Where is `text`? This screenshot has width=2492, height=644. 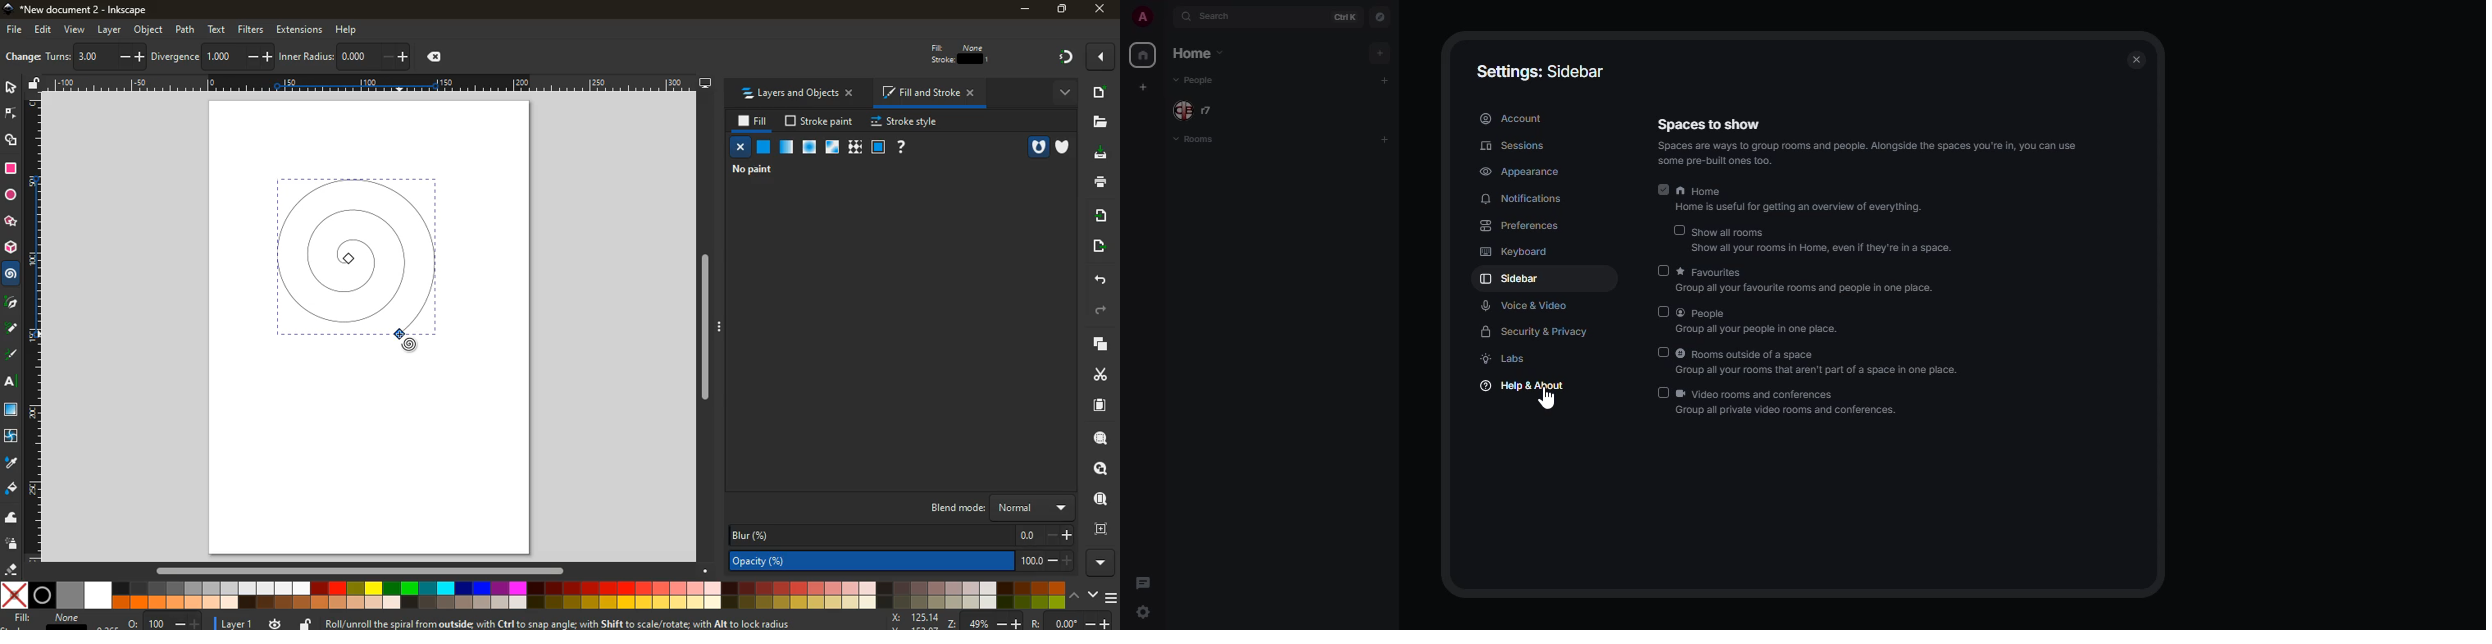 text is located at coordinates (12, 383).